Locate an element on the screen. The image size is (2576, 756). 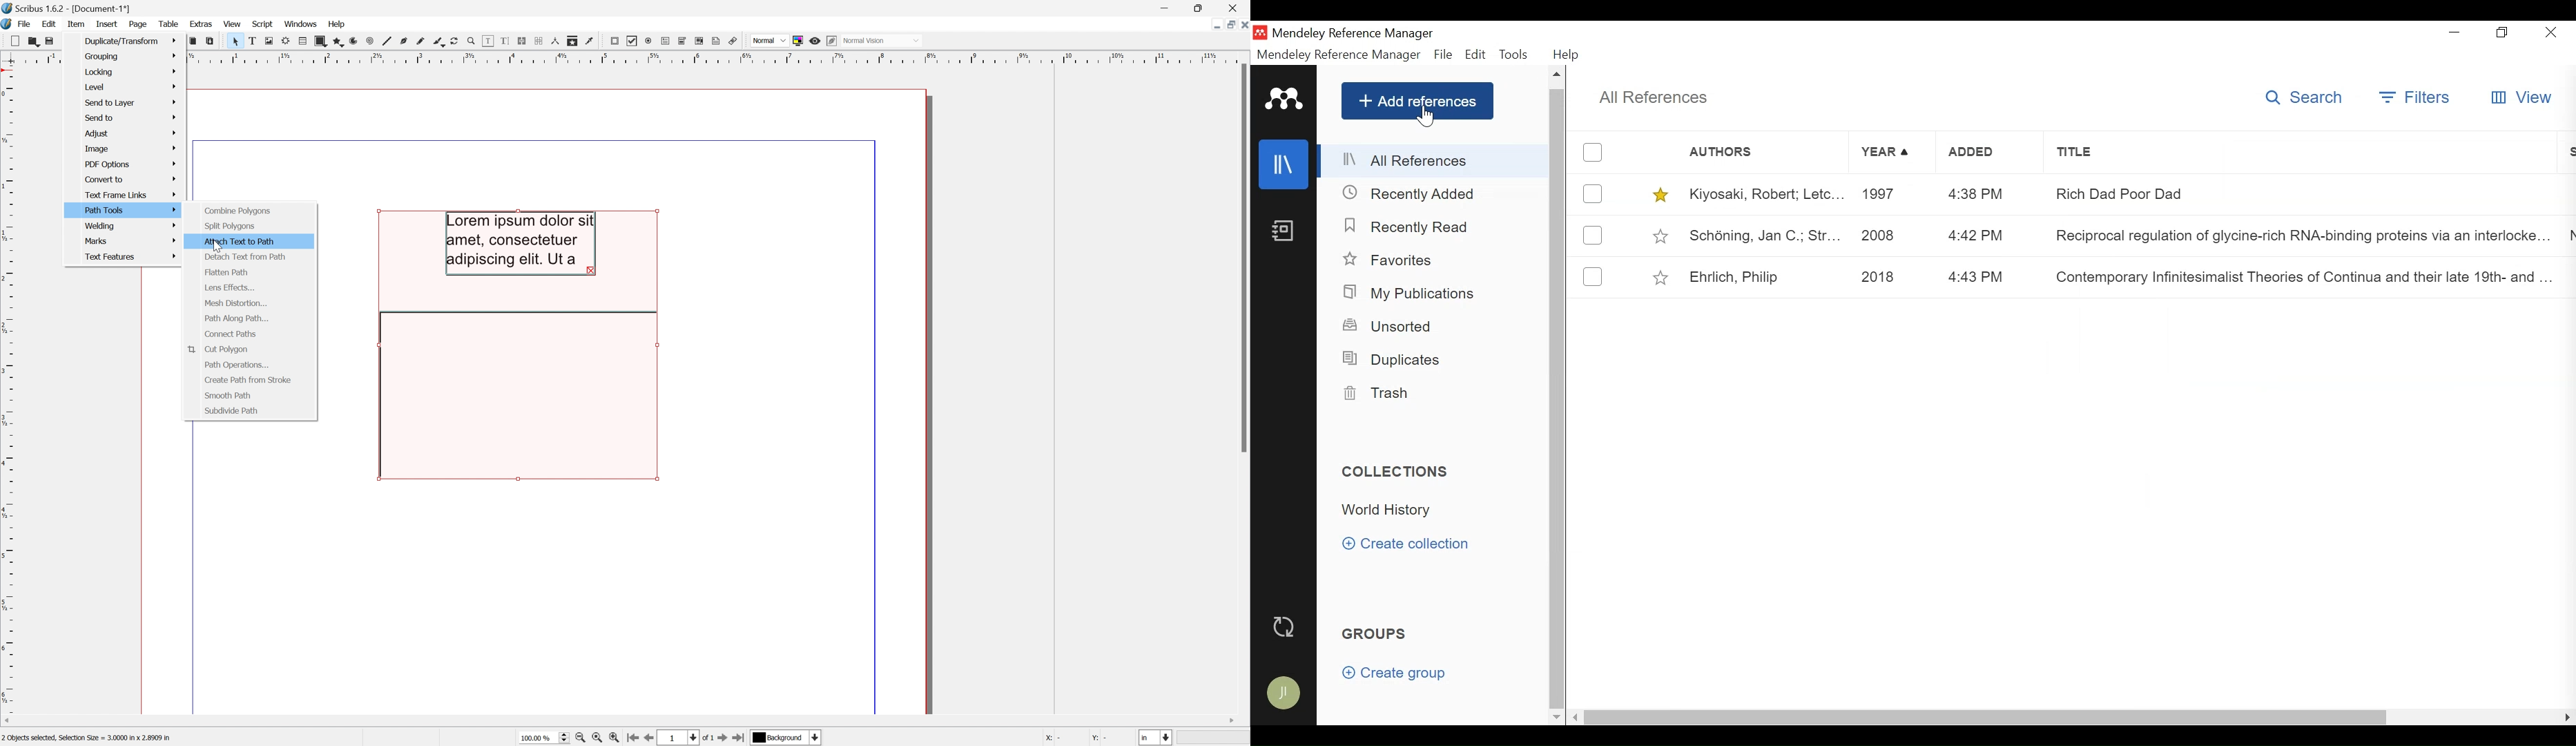
Convert to is located at coordinates (130, 179).